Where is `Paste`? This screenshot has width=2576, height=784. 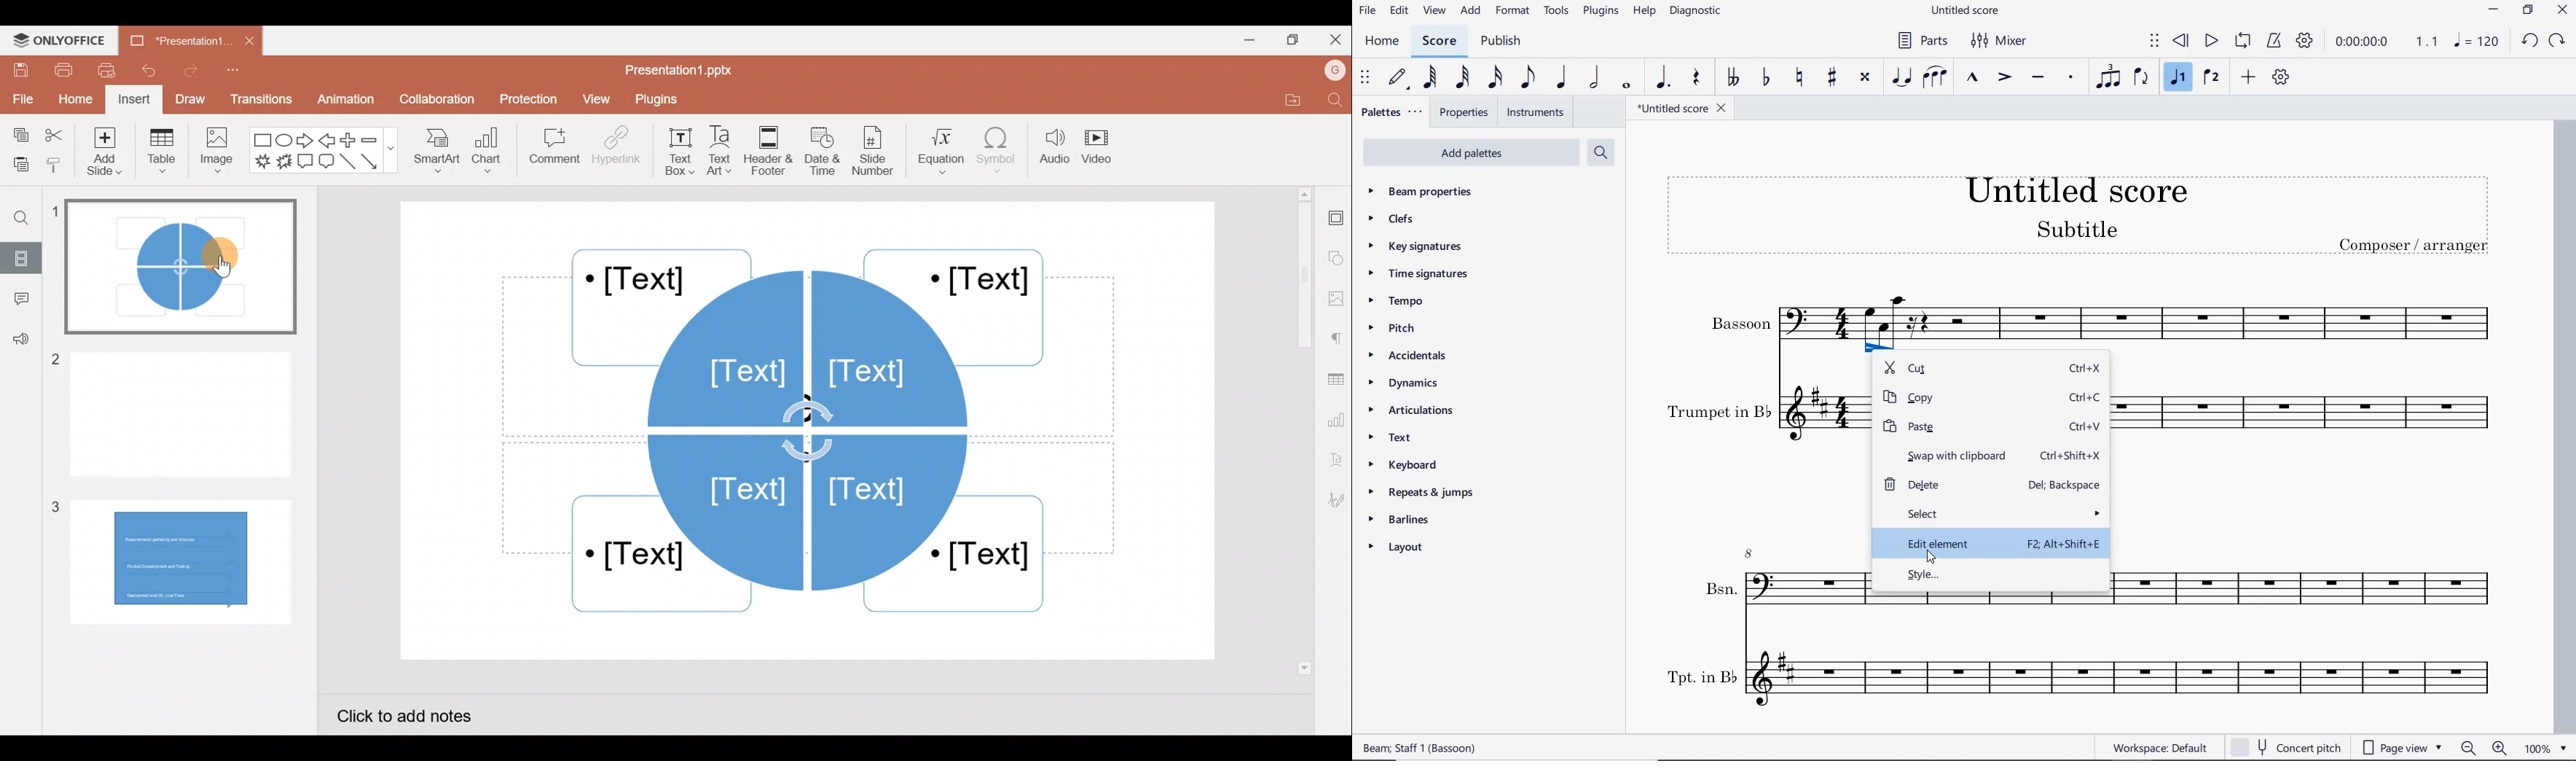 Paste is located at coordinates (18, 161).